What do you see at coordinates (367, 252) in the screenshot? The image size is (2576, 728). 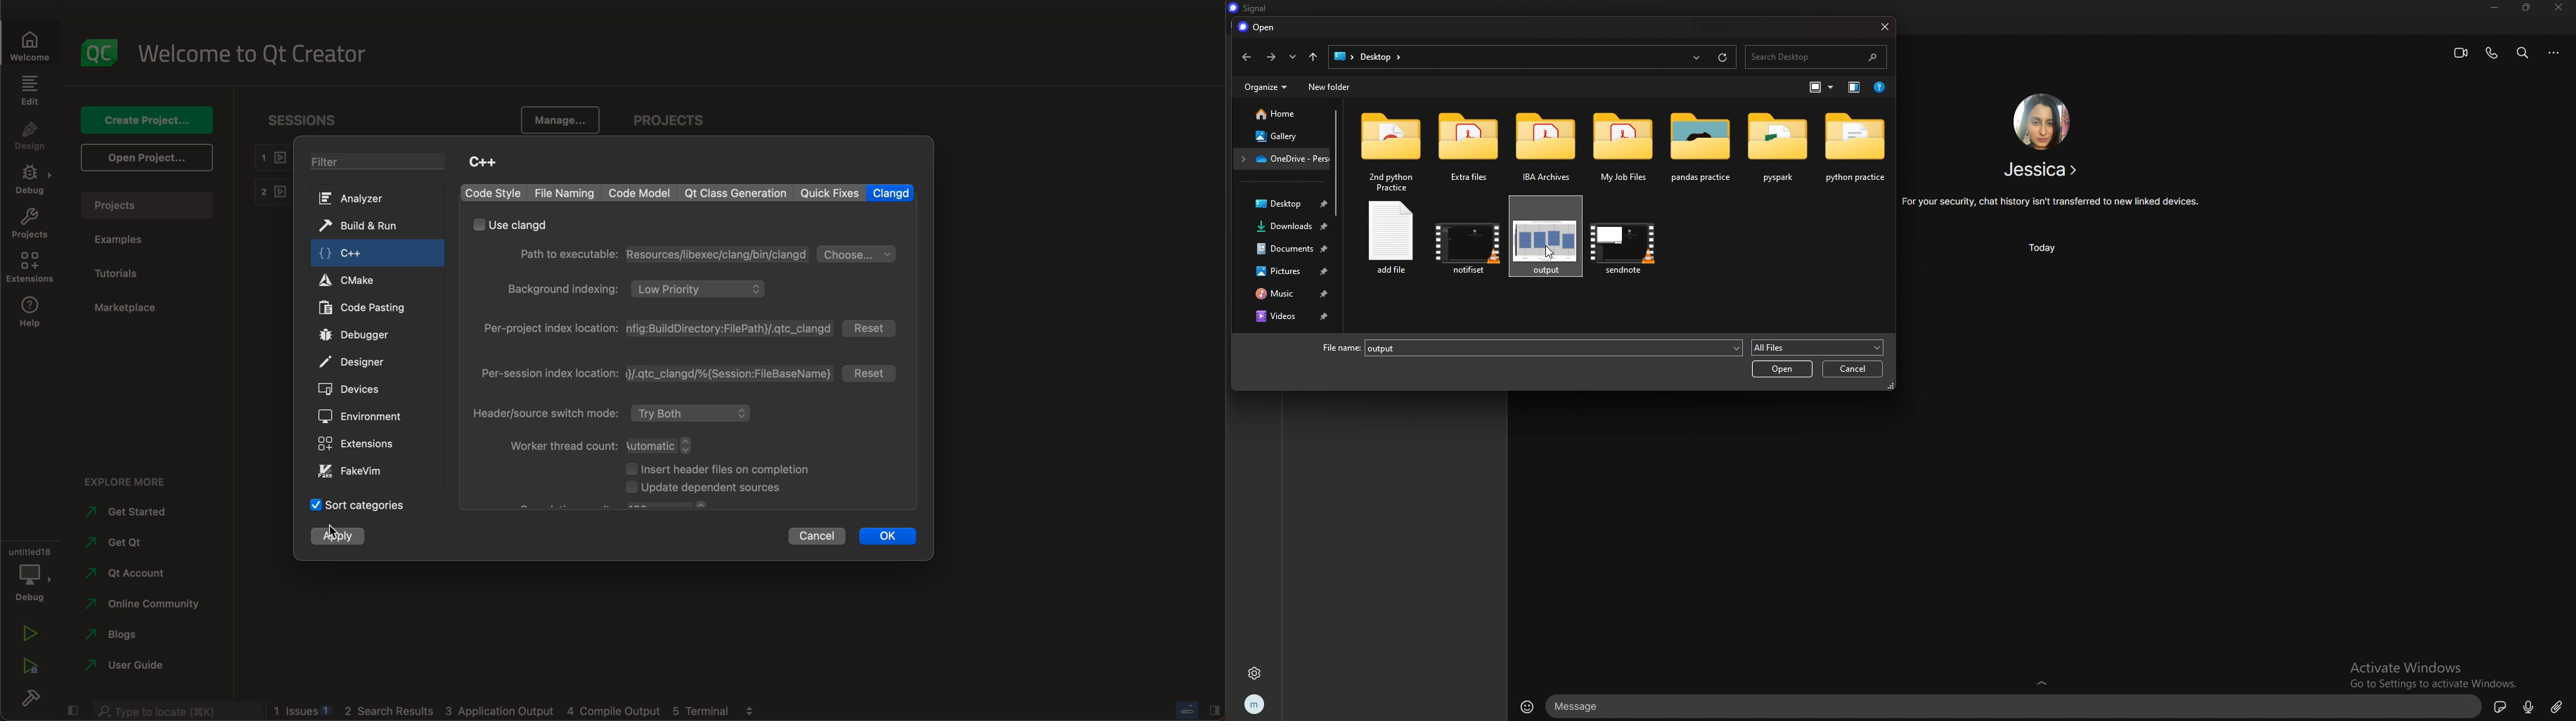 I see `environment` at bounding box center [367, 252].